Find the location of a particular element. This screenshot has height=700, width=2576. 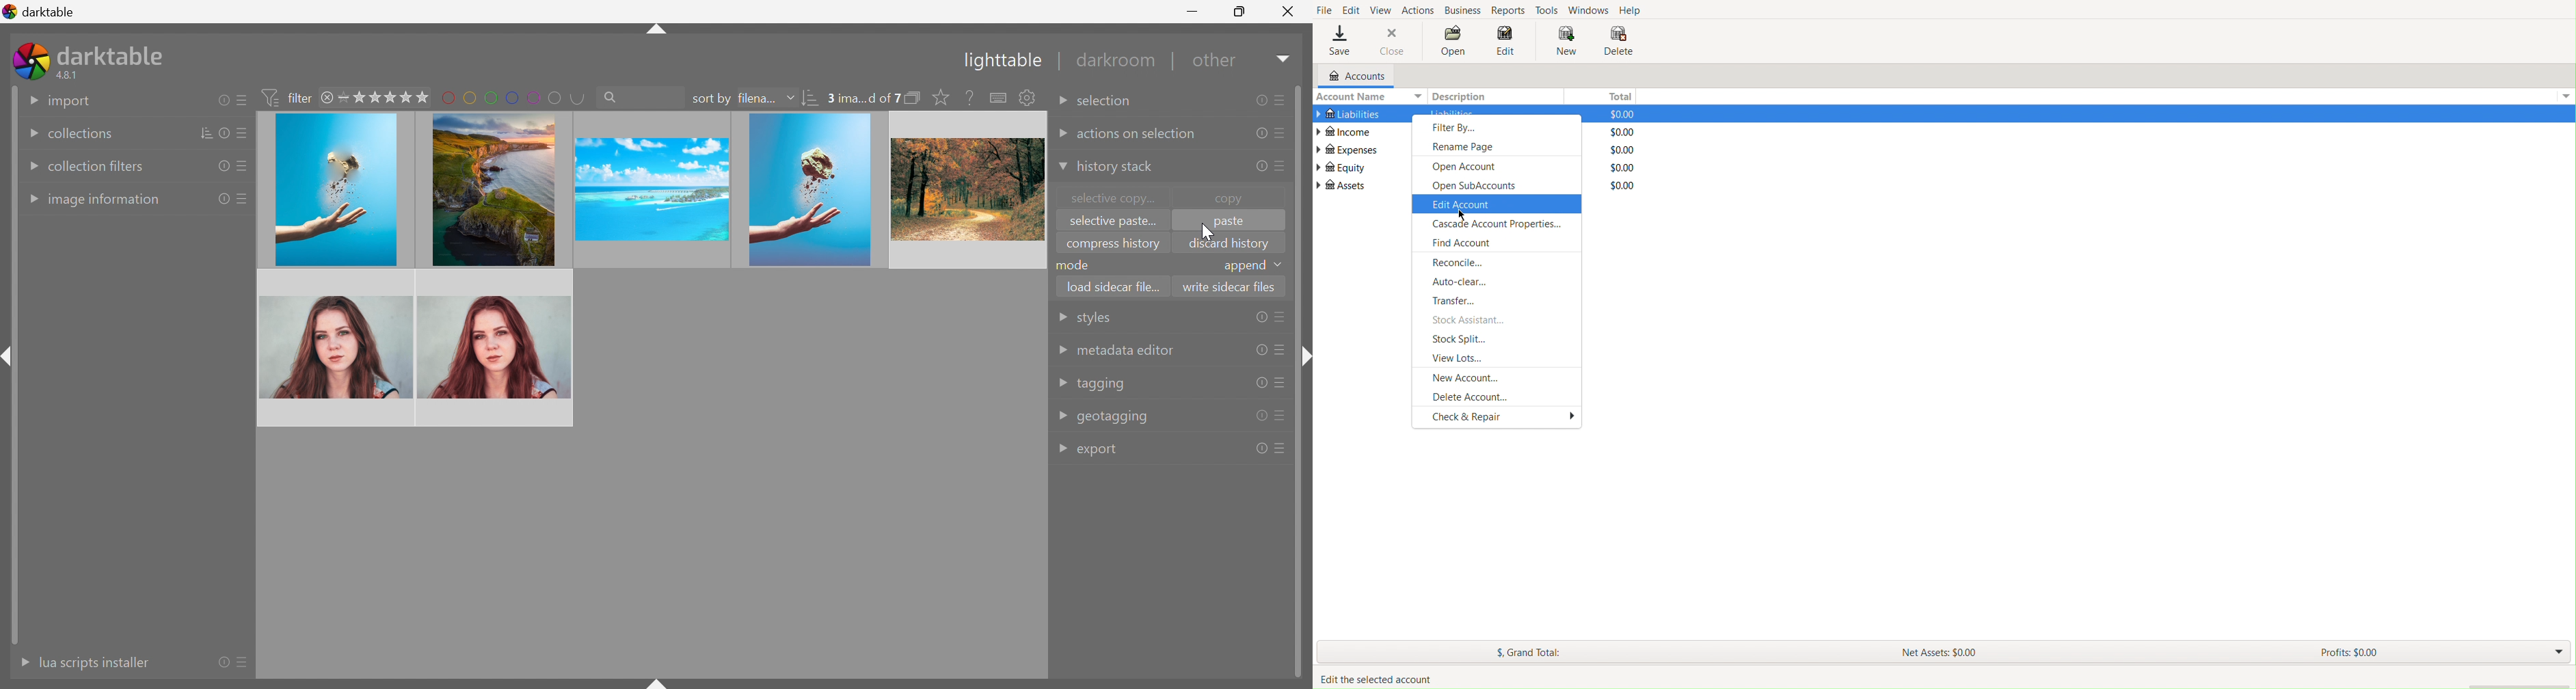

image is located at coordinates (337, 347).